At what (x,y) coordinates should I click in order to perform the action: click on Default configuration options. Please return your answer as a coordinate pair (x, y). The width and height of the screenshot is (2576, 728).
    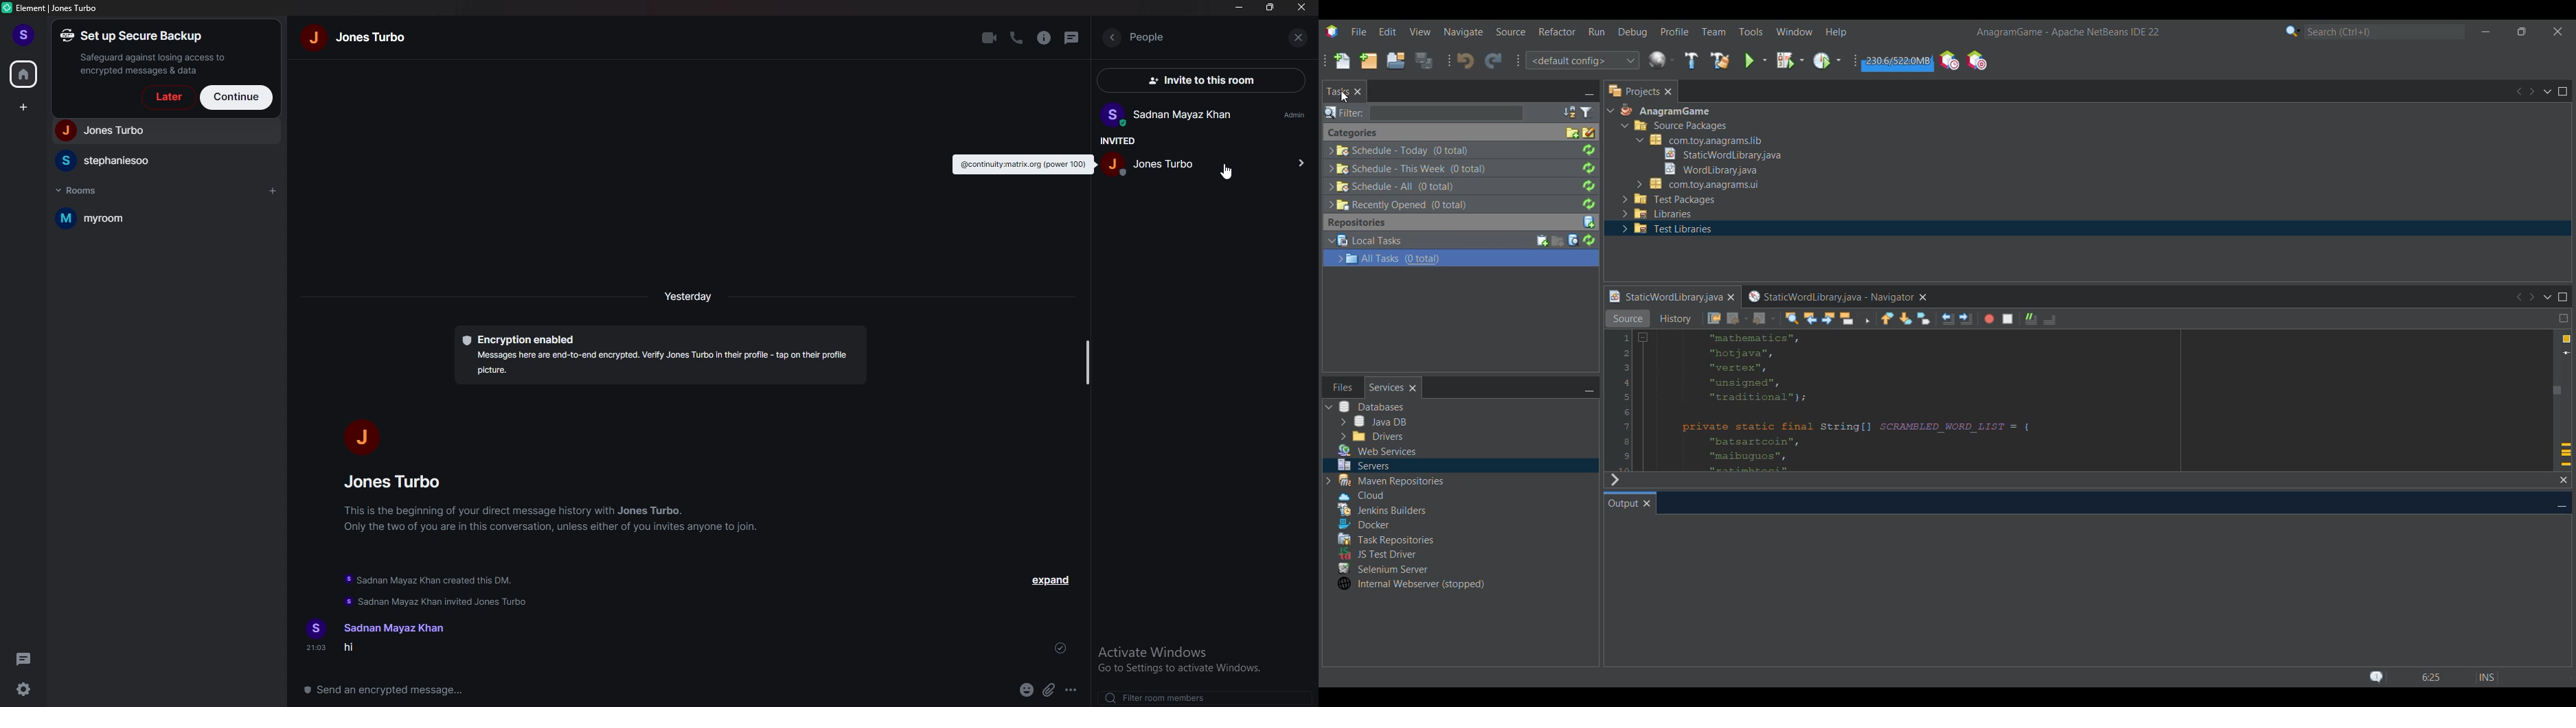
    Looking at the image, I should click on (1582, 60).